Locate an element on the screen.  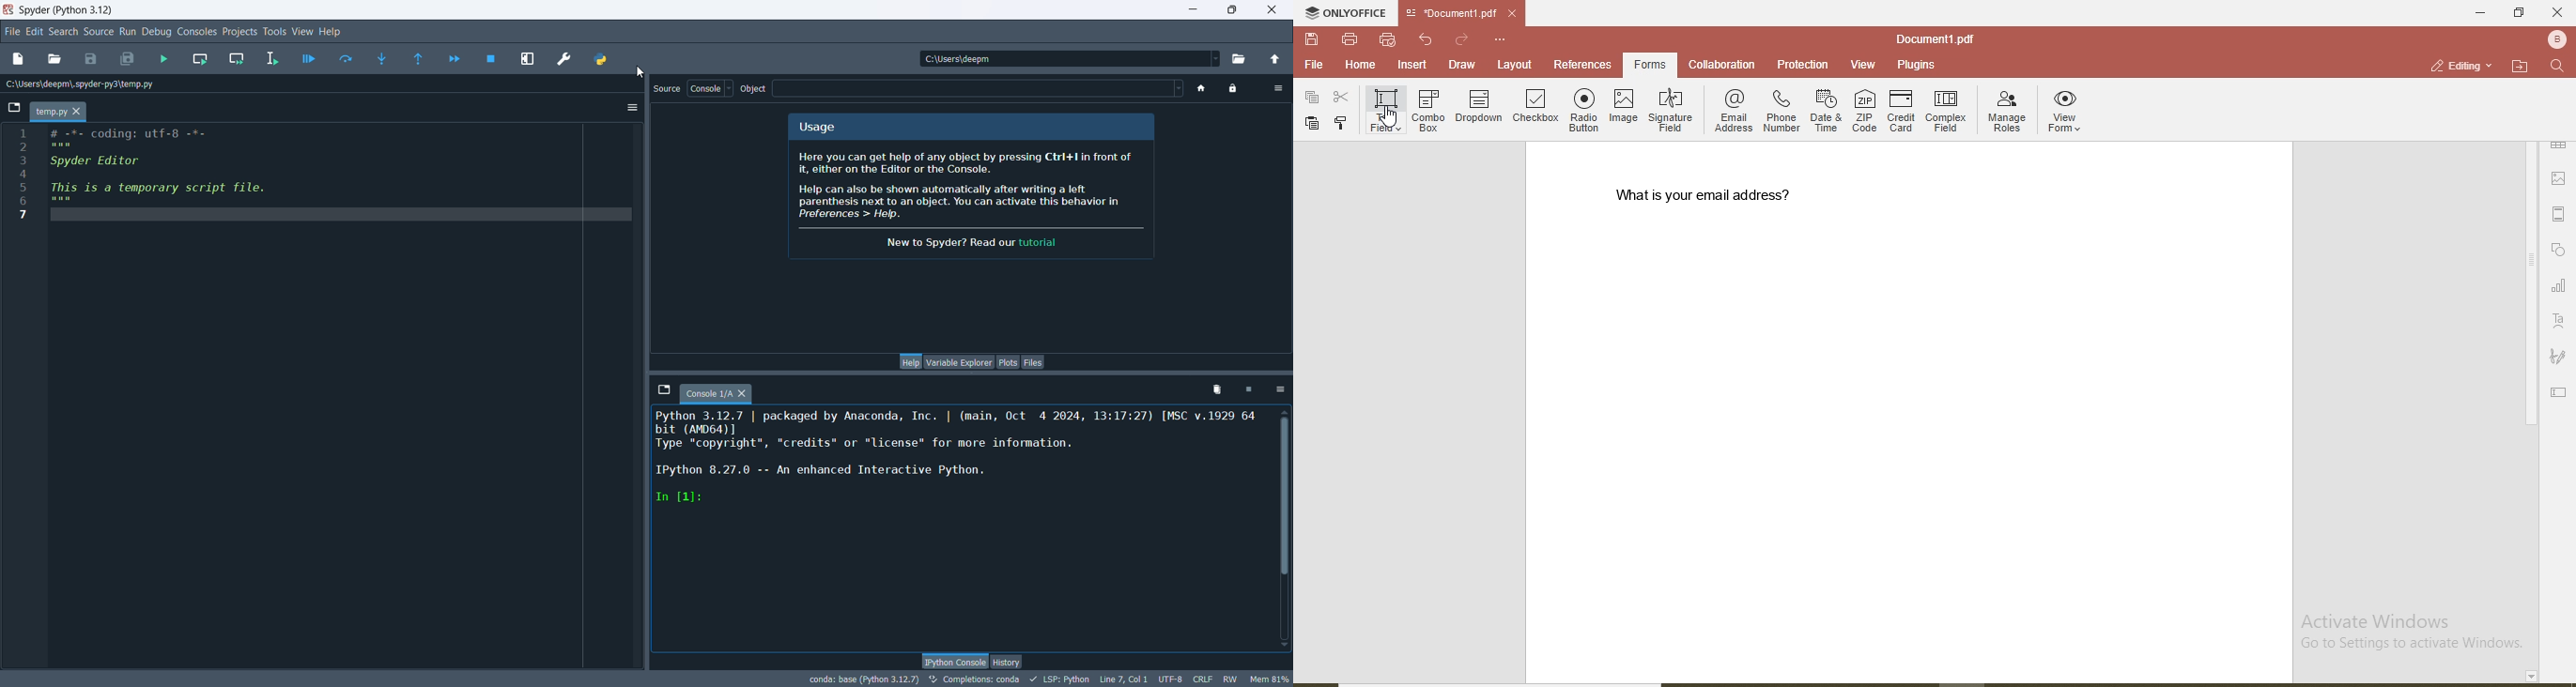
options is located at coordinates (1281, 389).